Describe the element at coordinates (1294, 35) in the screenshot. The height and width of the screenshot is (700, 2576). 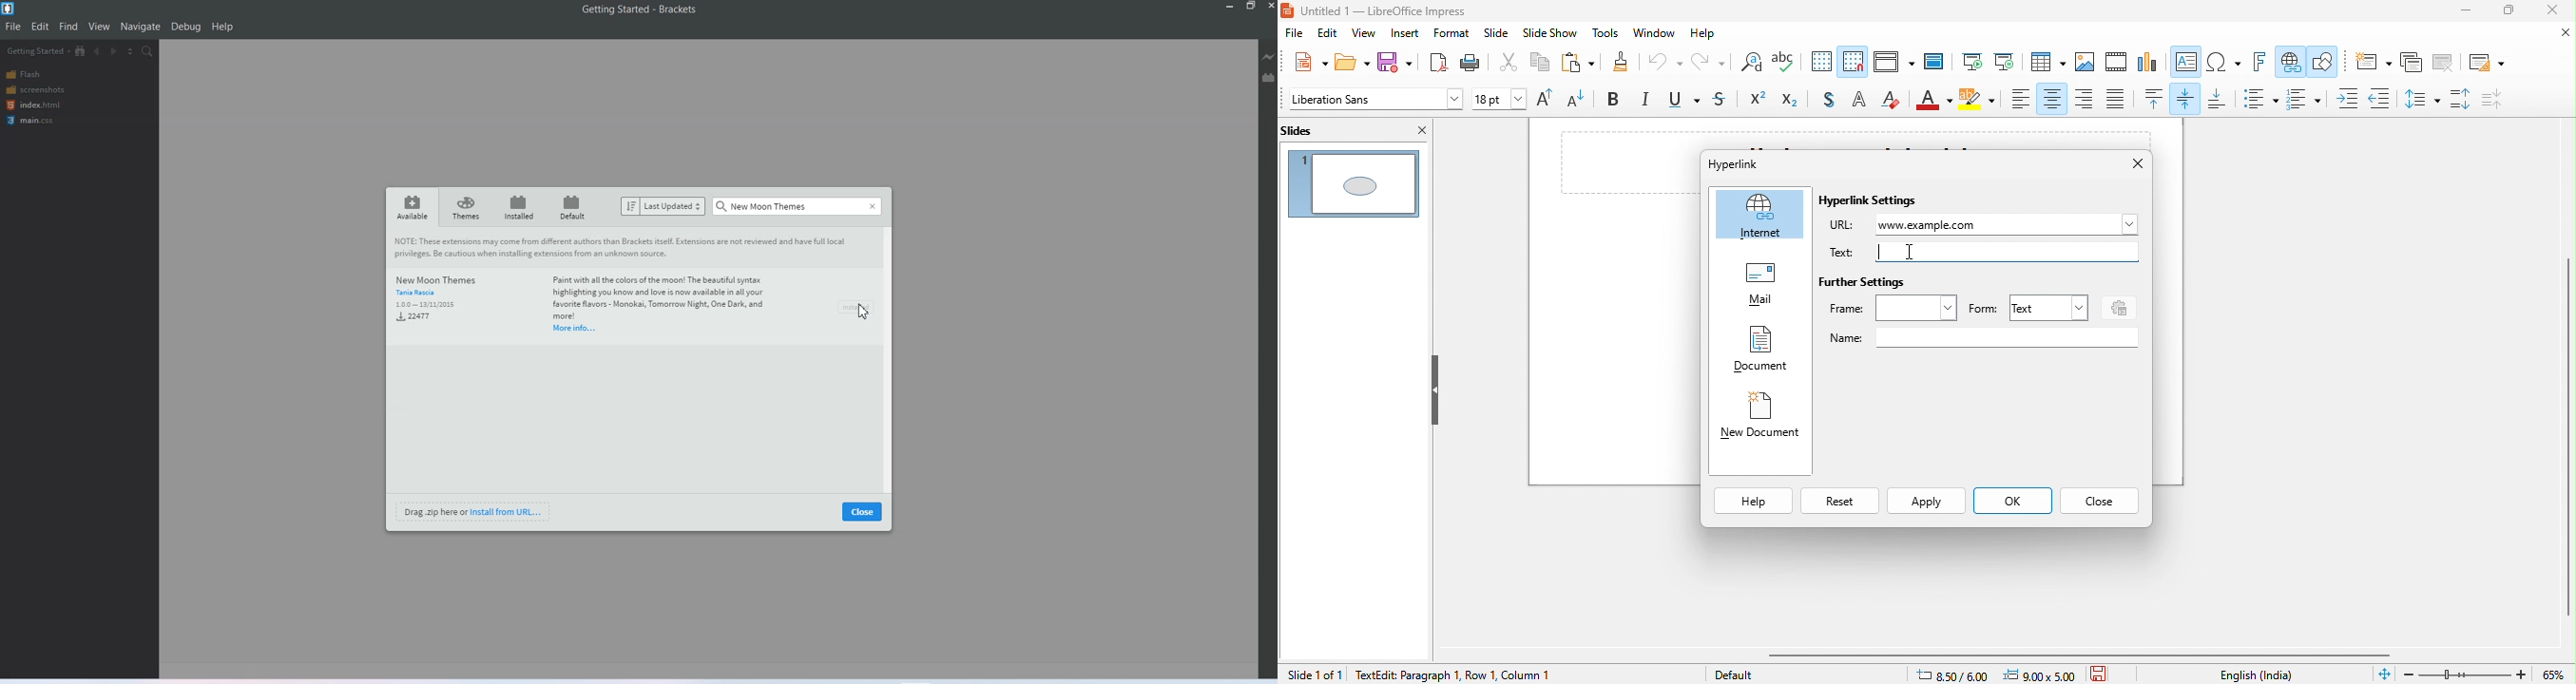
I see `file` at that location.